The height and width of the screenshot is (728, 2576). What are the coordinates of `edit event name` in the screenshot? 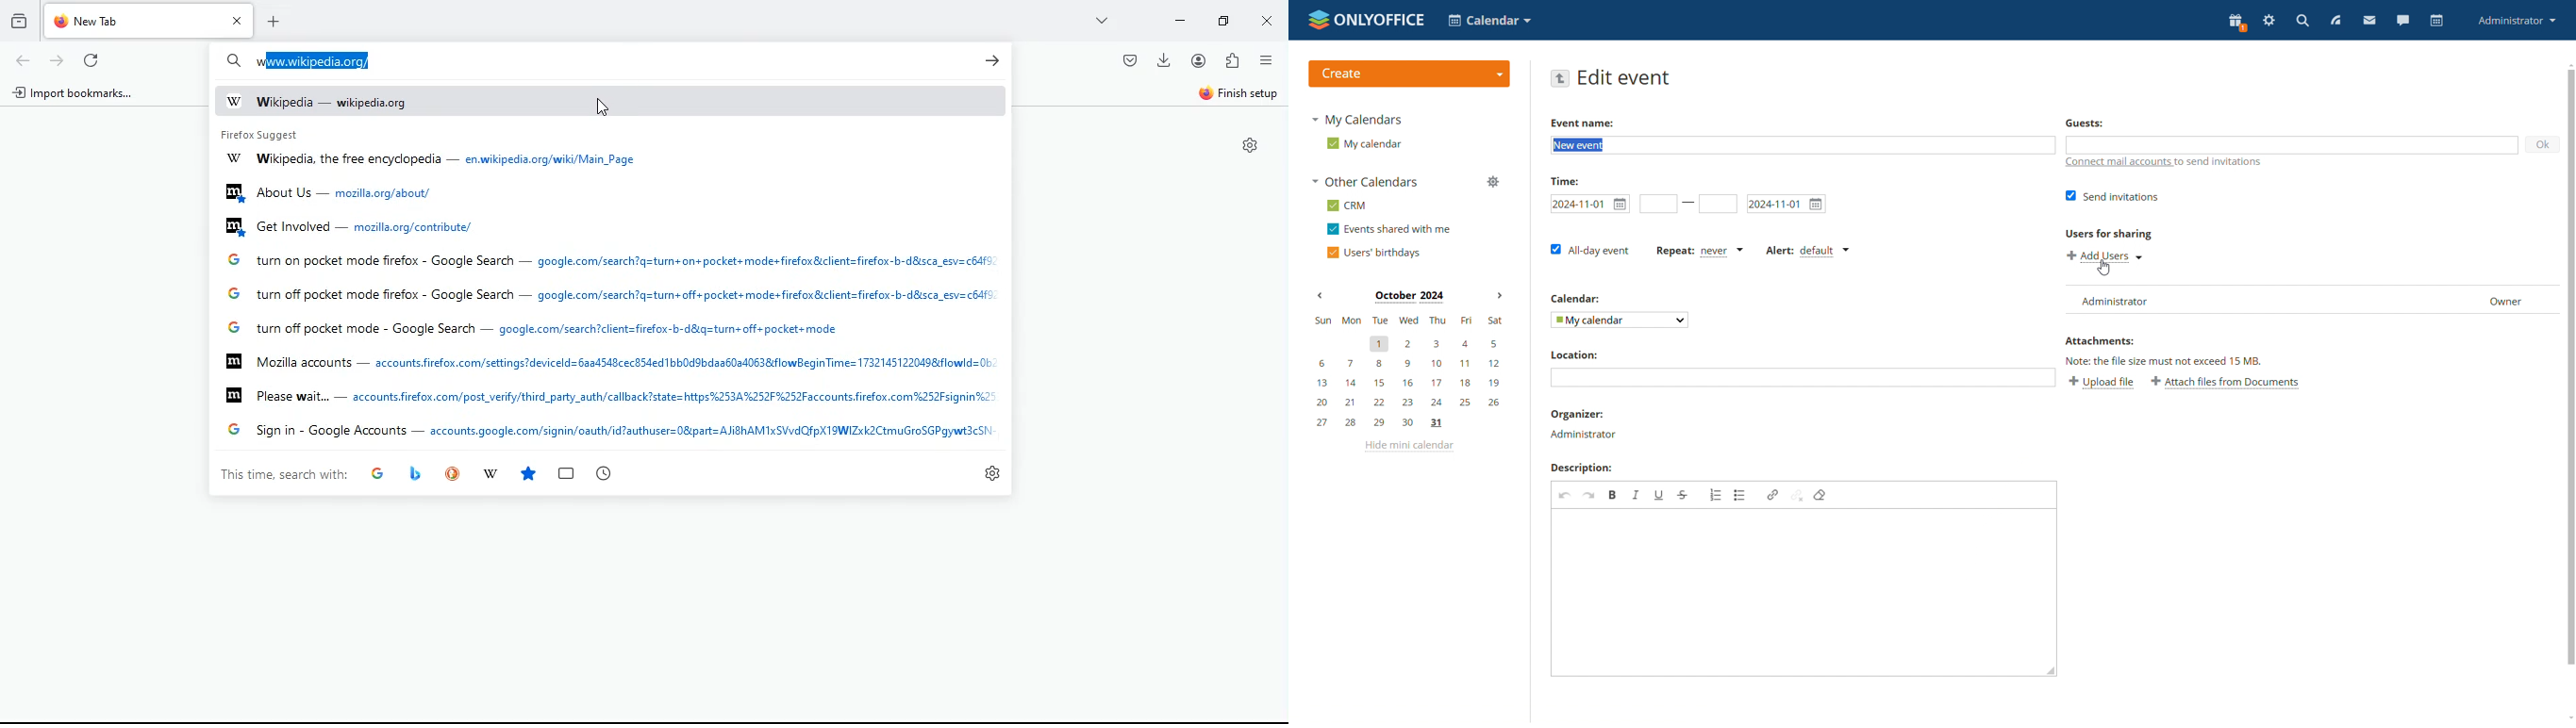 It's located at (1803, 145).